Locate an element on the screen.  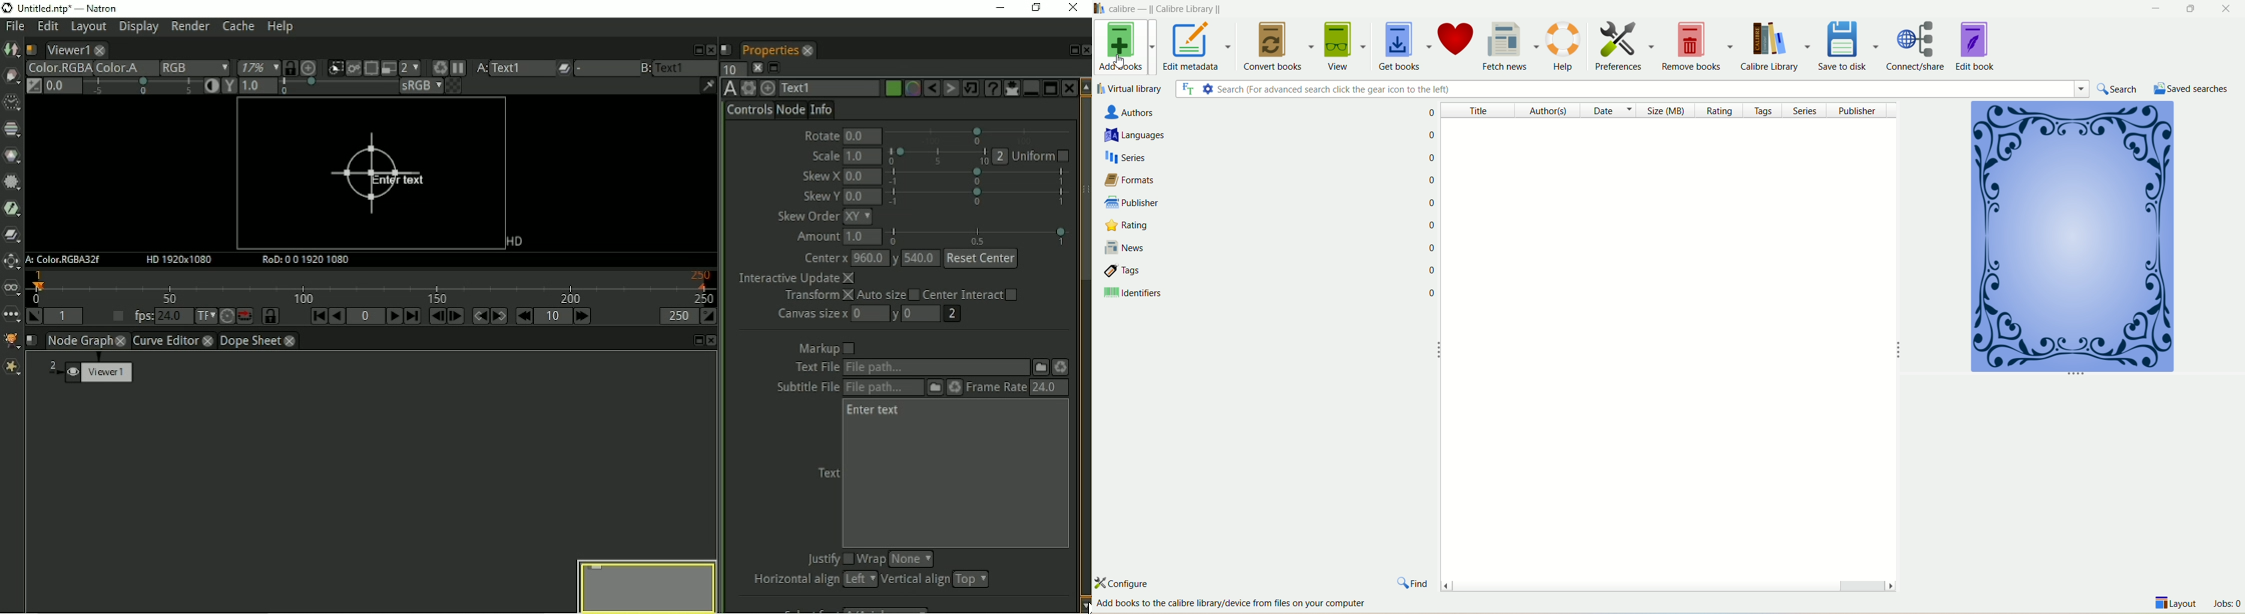
authors is located at coordinates (1544, 111).